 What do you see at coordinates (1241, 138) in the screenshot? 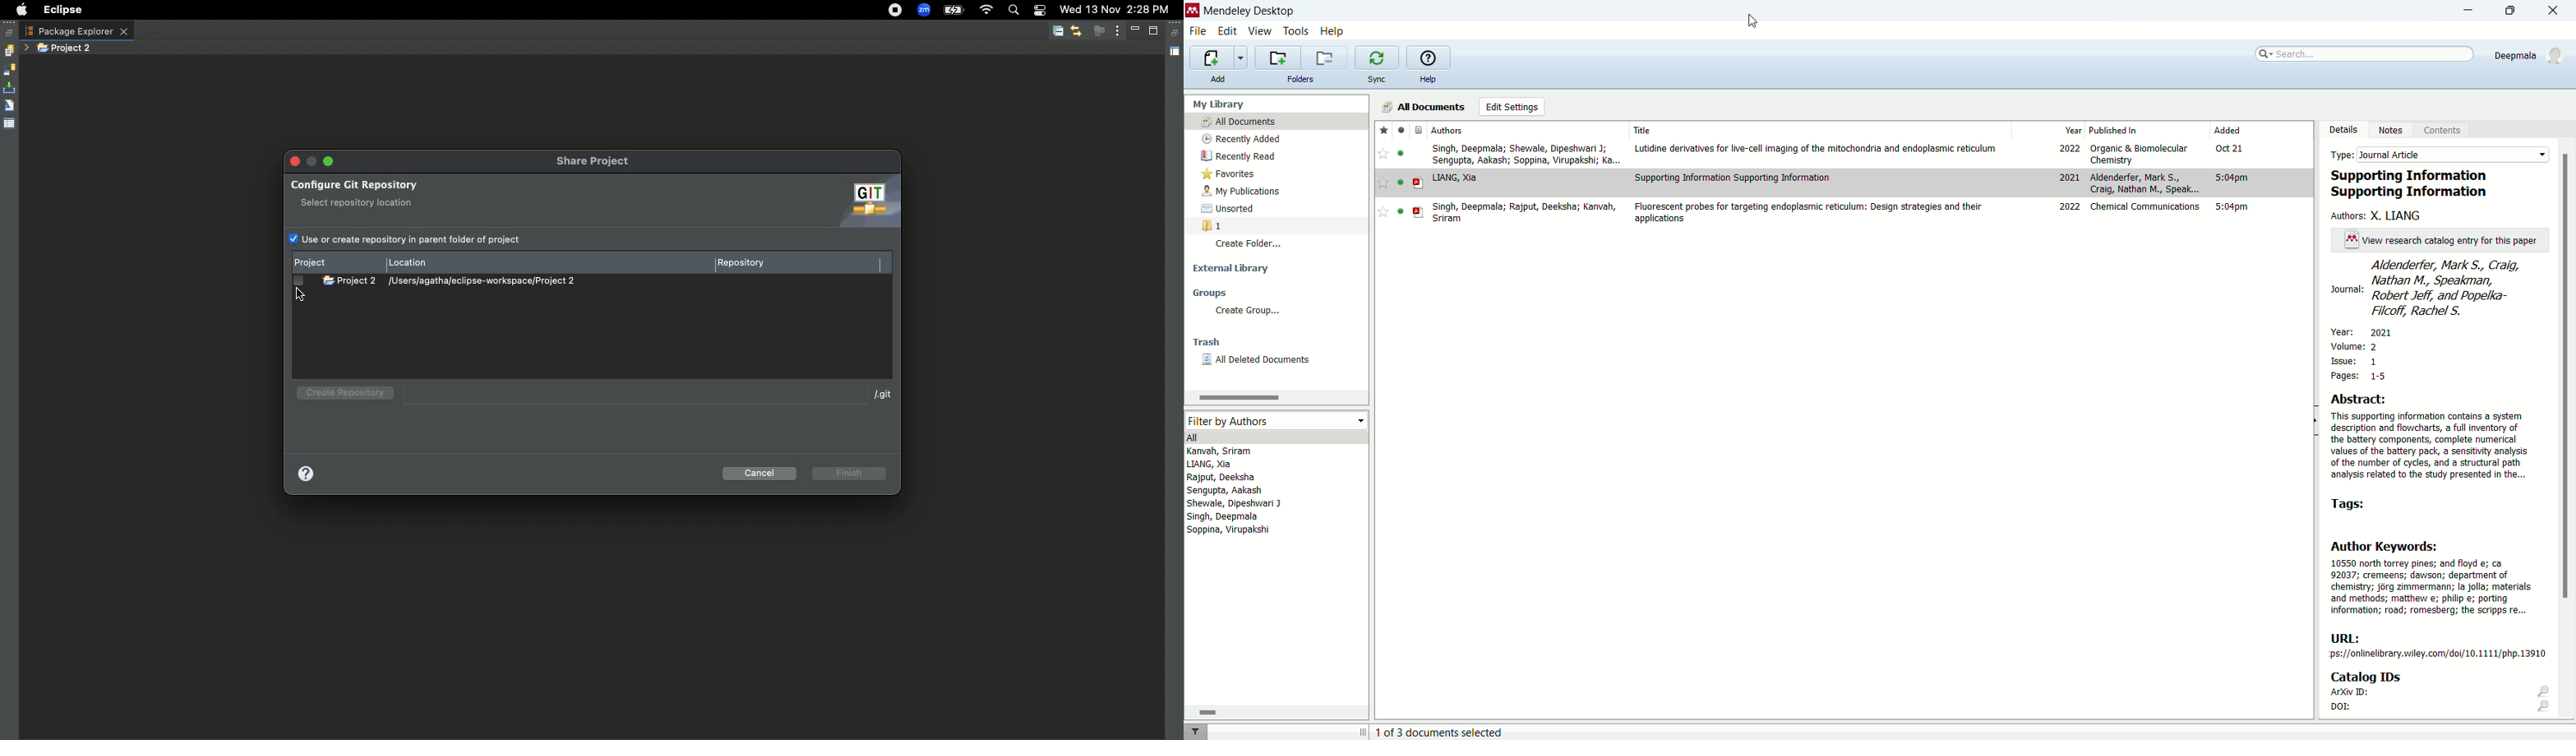
I see `recently added` at bounding box center [1241, 138].